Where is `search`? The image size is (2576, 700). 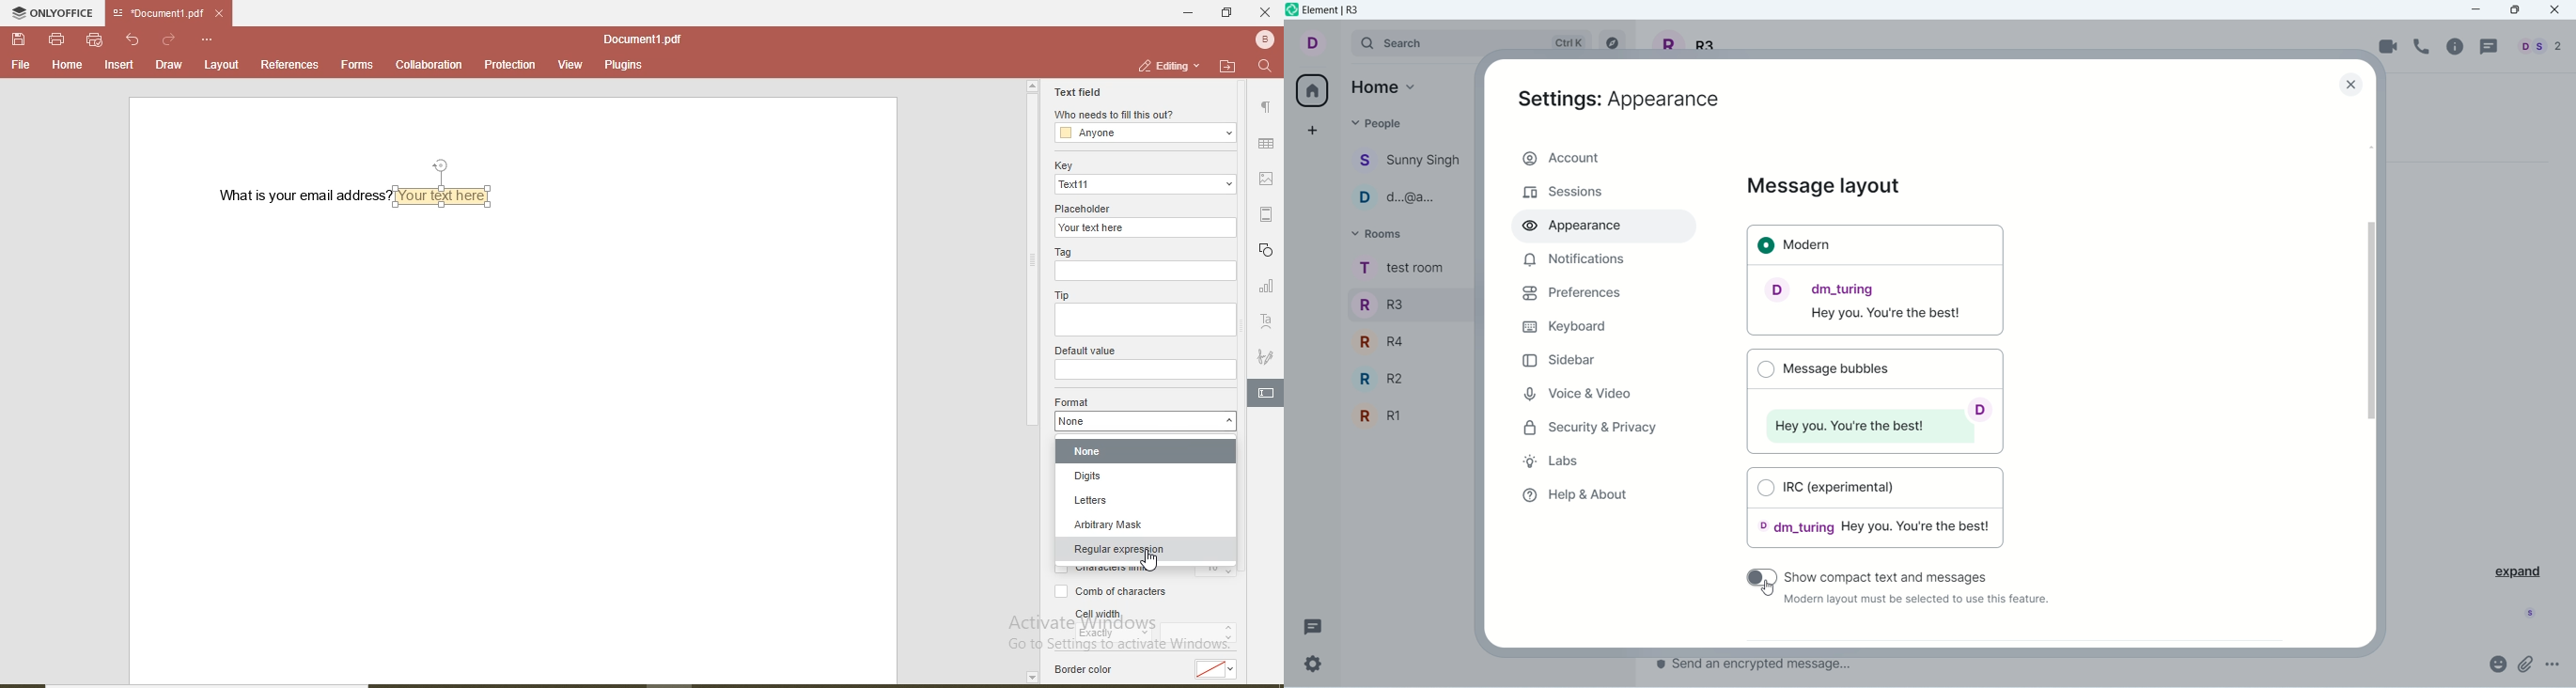 search is located at coordinates (1473, 42).